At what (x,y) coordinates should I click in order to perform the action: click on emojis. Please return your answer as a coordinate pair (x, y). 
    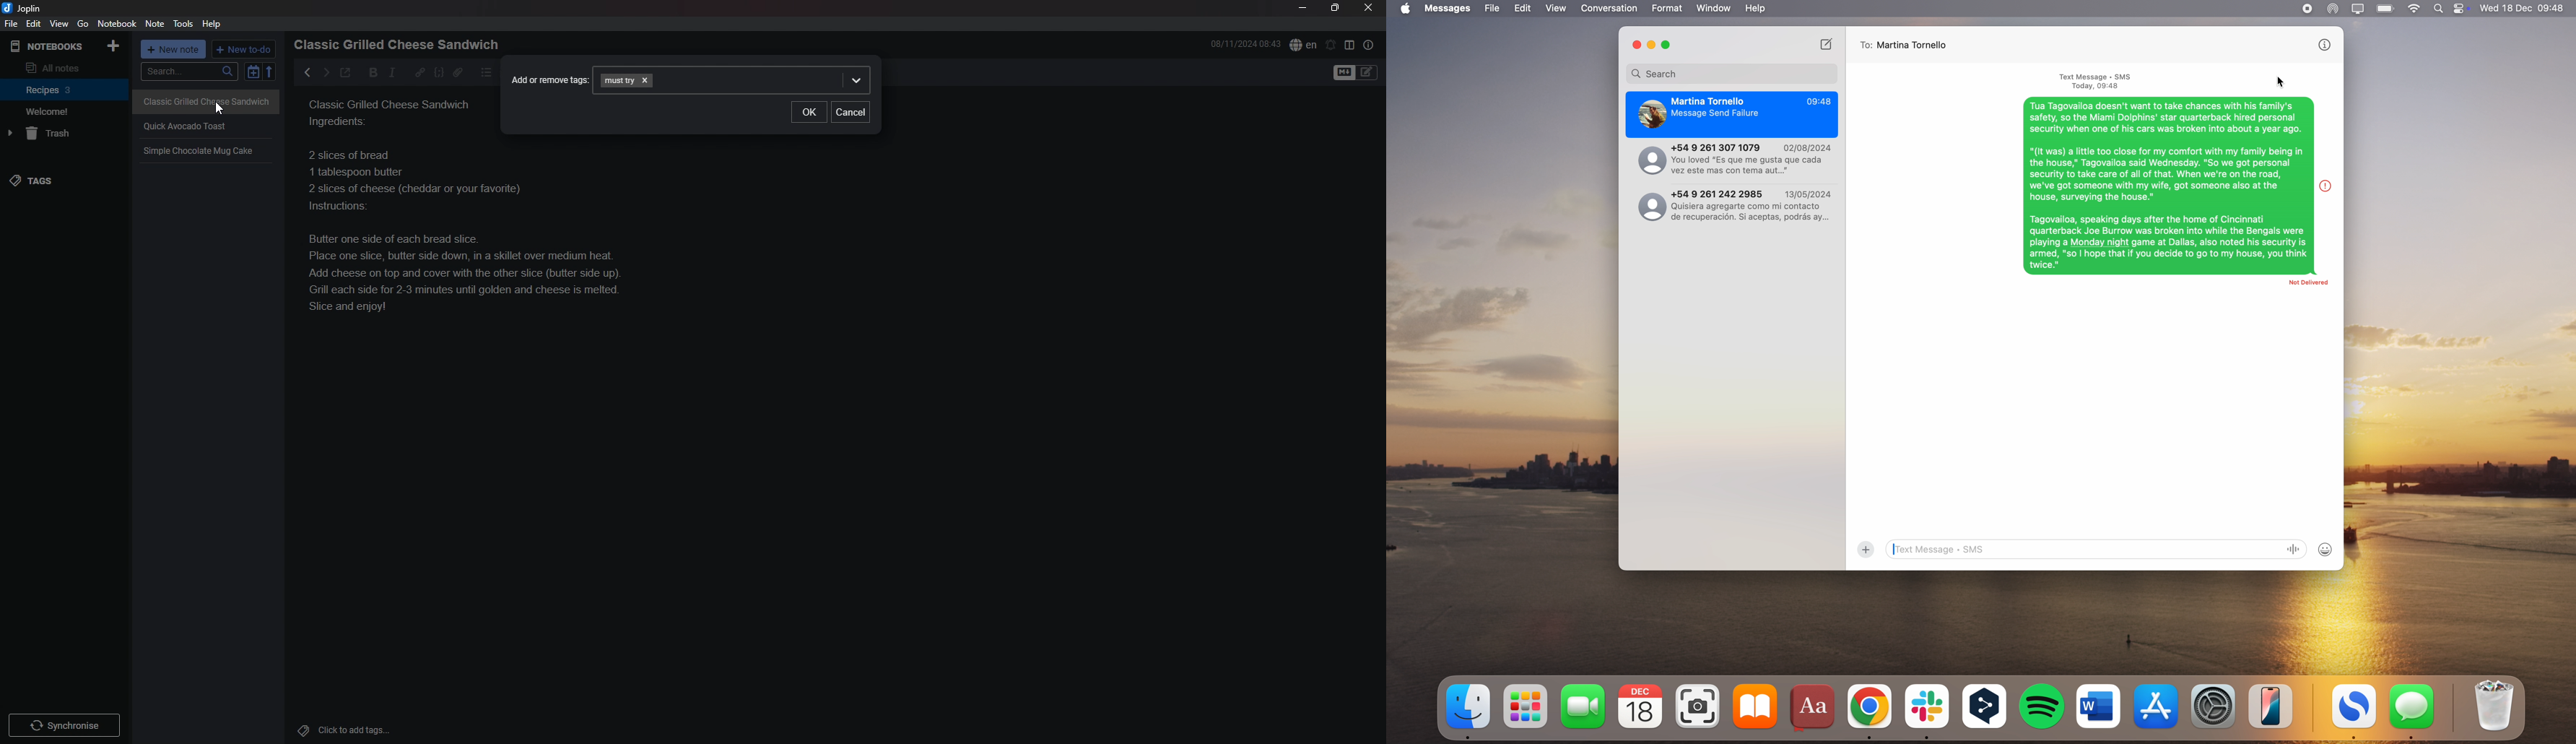
    Looking at the image, I should click on (2326, 549).